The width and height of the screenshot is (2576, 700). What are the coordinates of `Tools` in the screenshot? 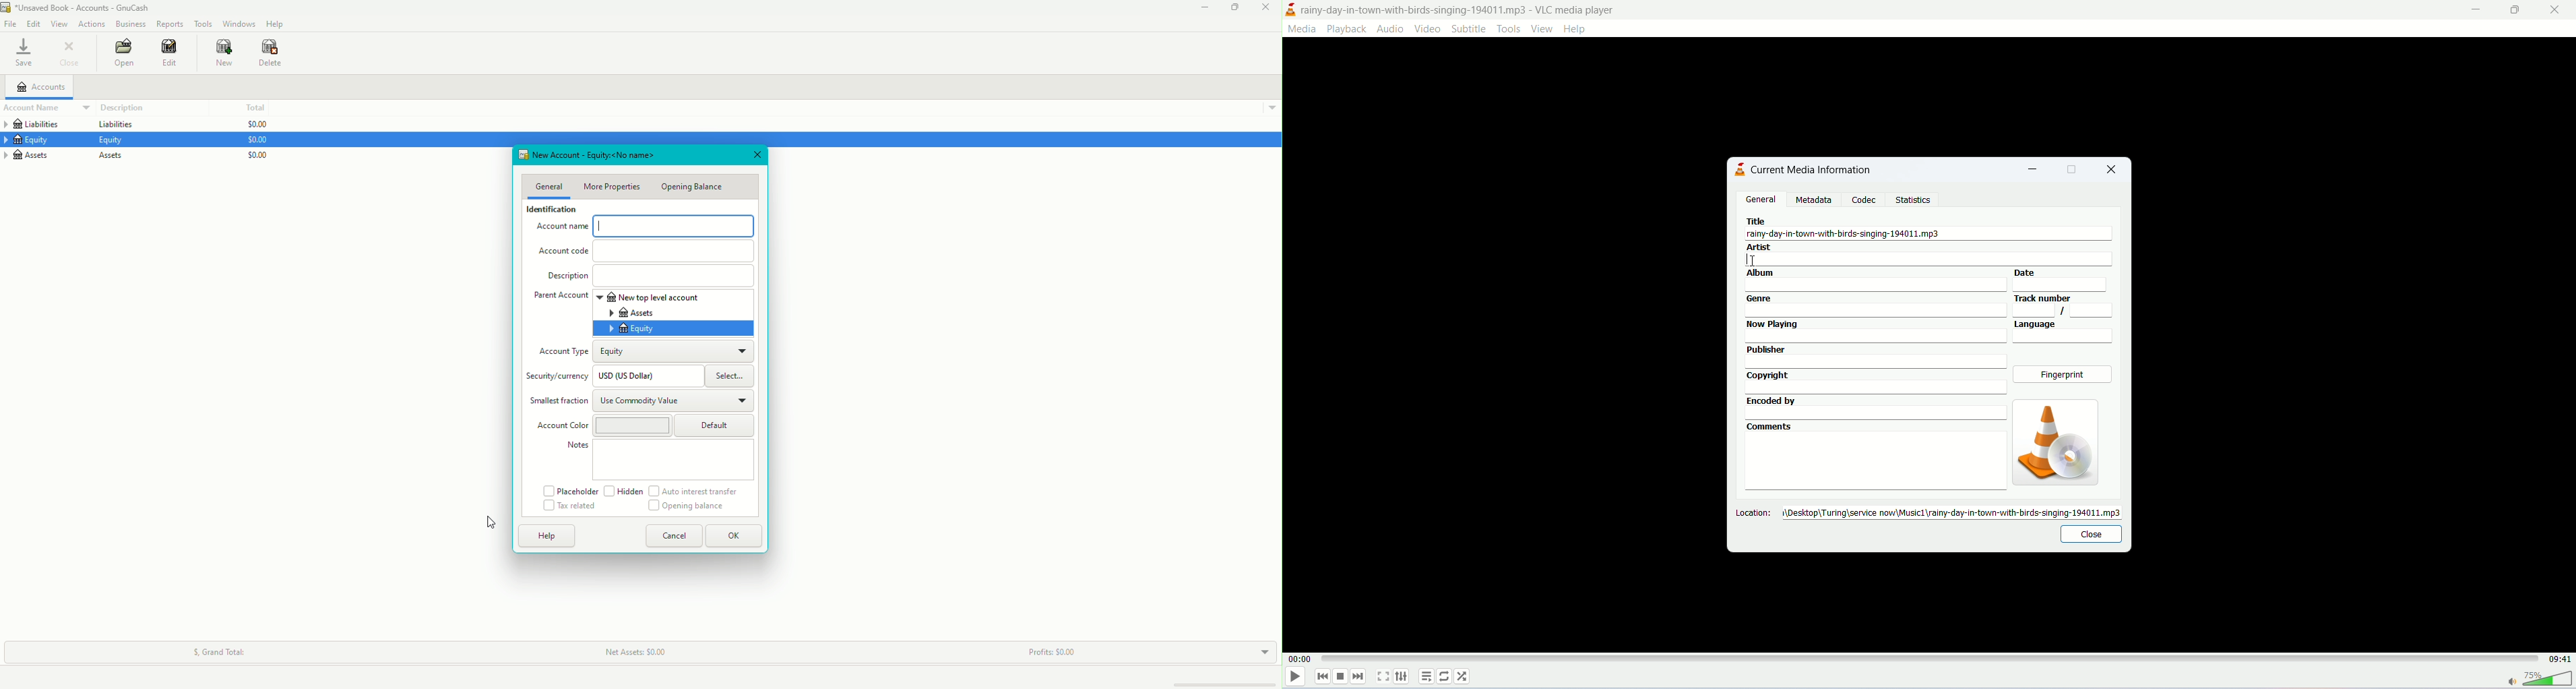 It's located at (202, 21).